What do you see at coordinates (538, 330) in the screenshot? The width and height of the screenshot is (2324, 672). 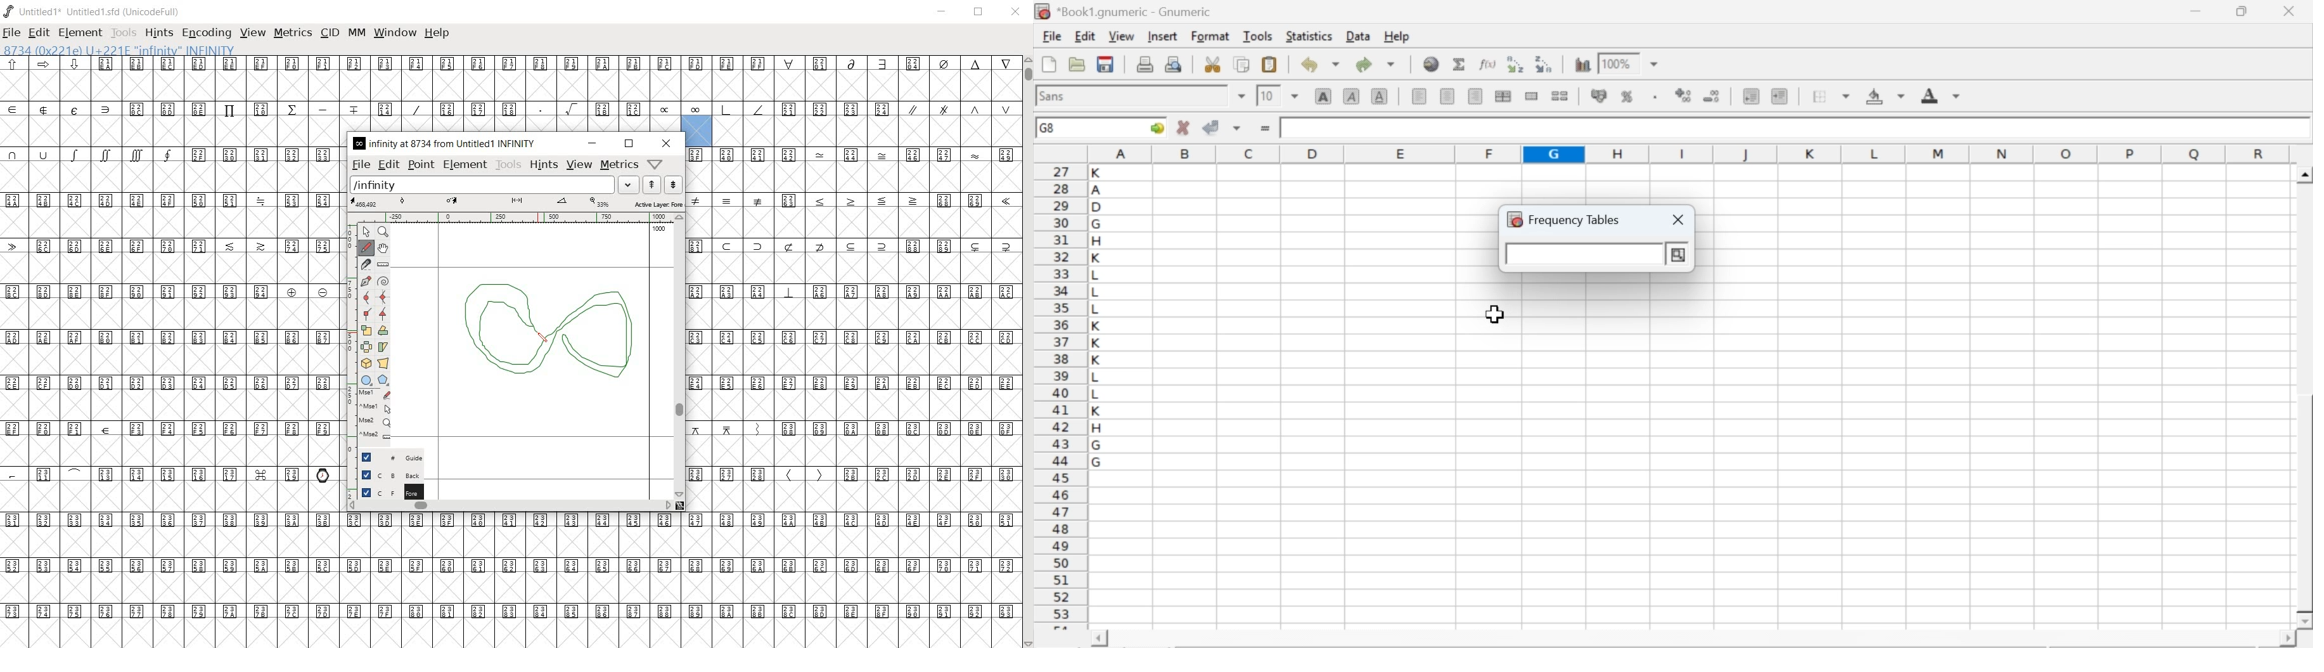 I see `pen tool/CURSOR LOCATION` at bounding box center [538, 330].